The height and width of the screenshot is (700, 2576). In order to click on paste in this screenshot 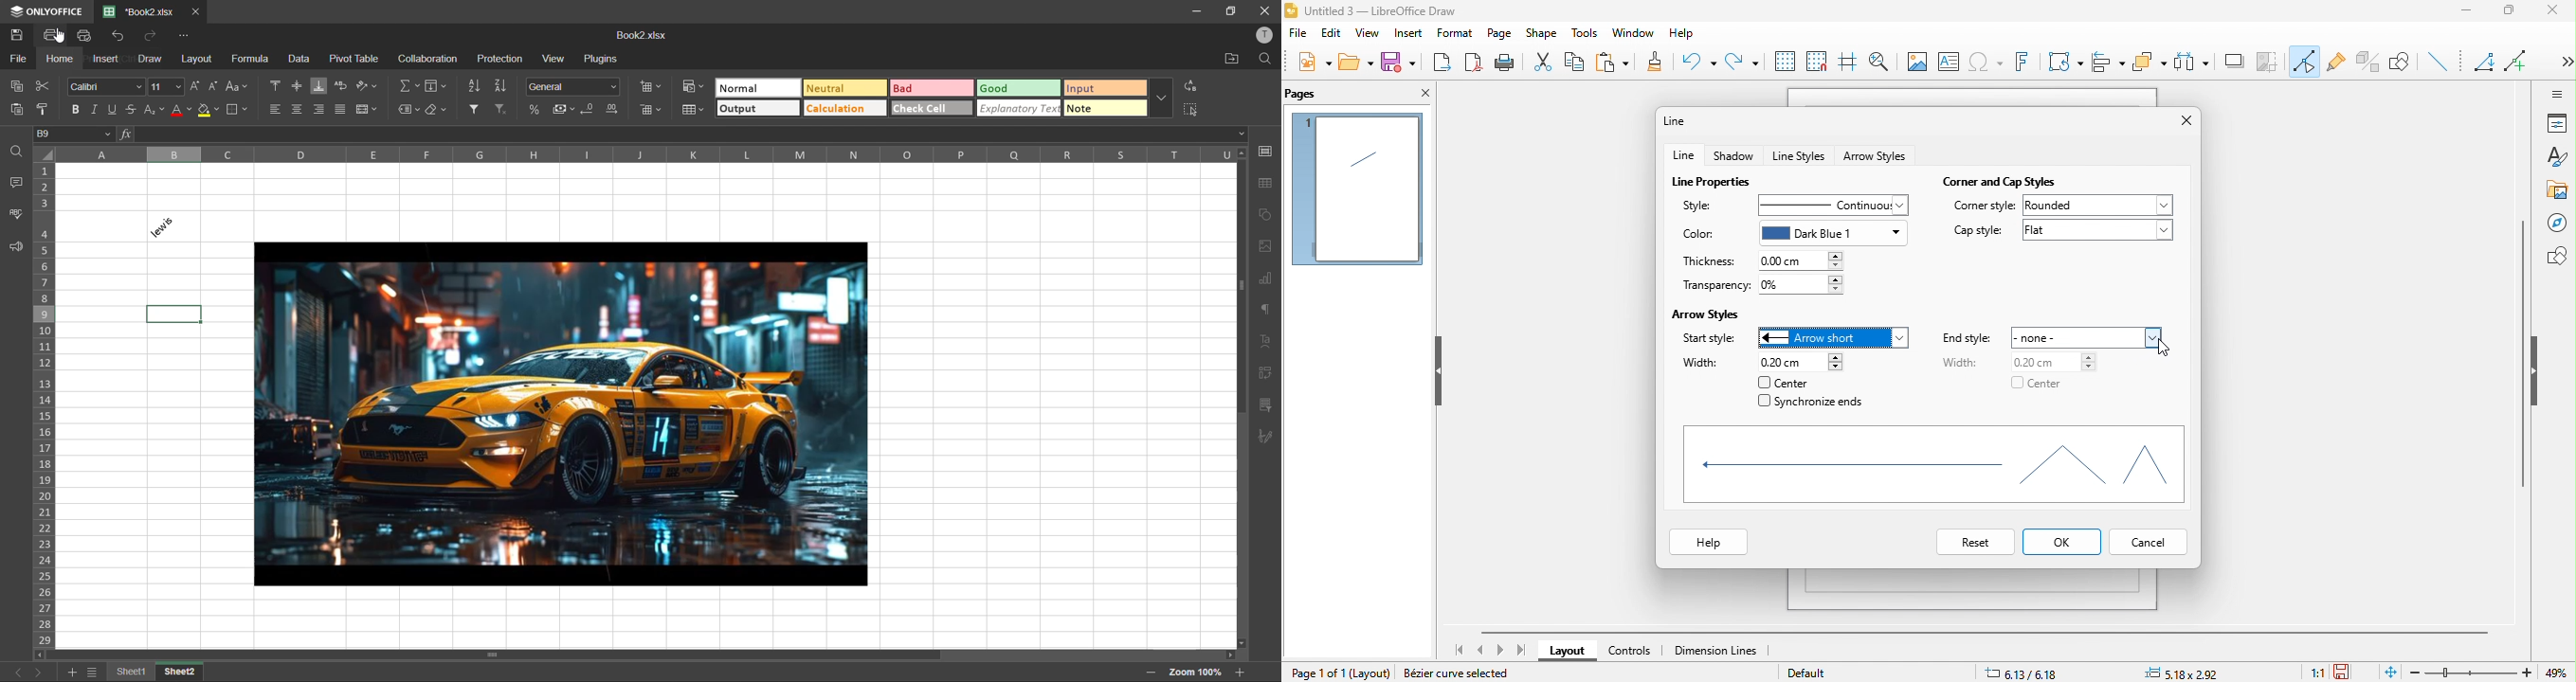, I will do `click(17, 109)`.